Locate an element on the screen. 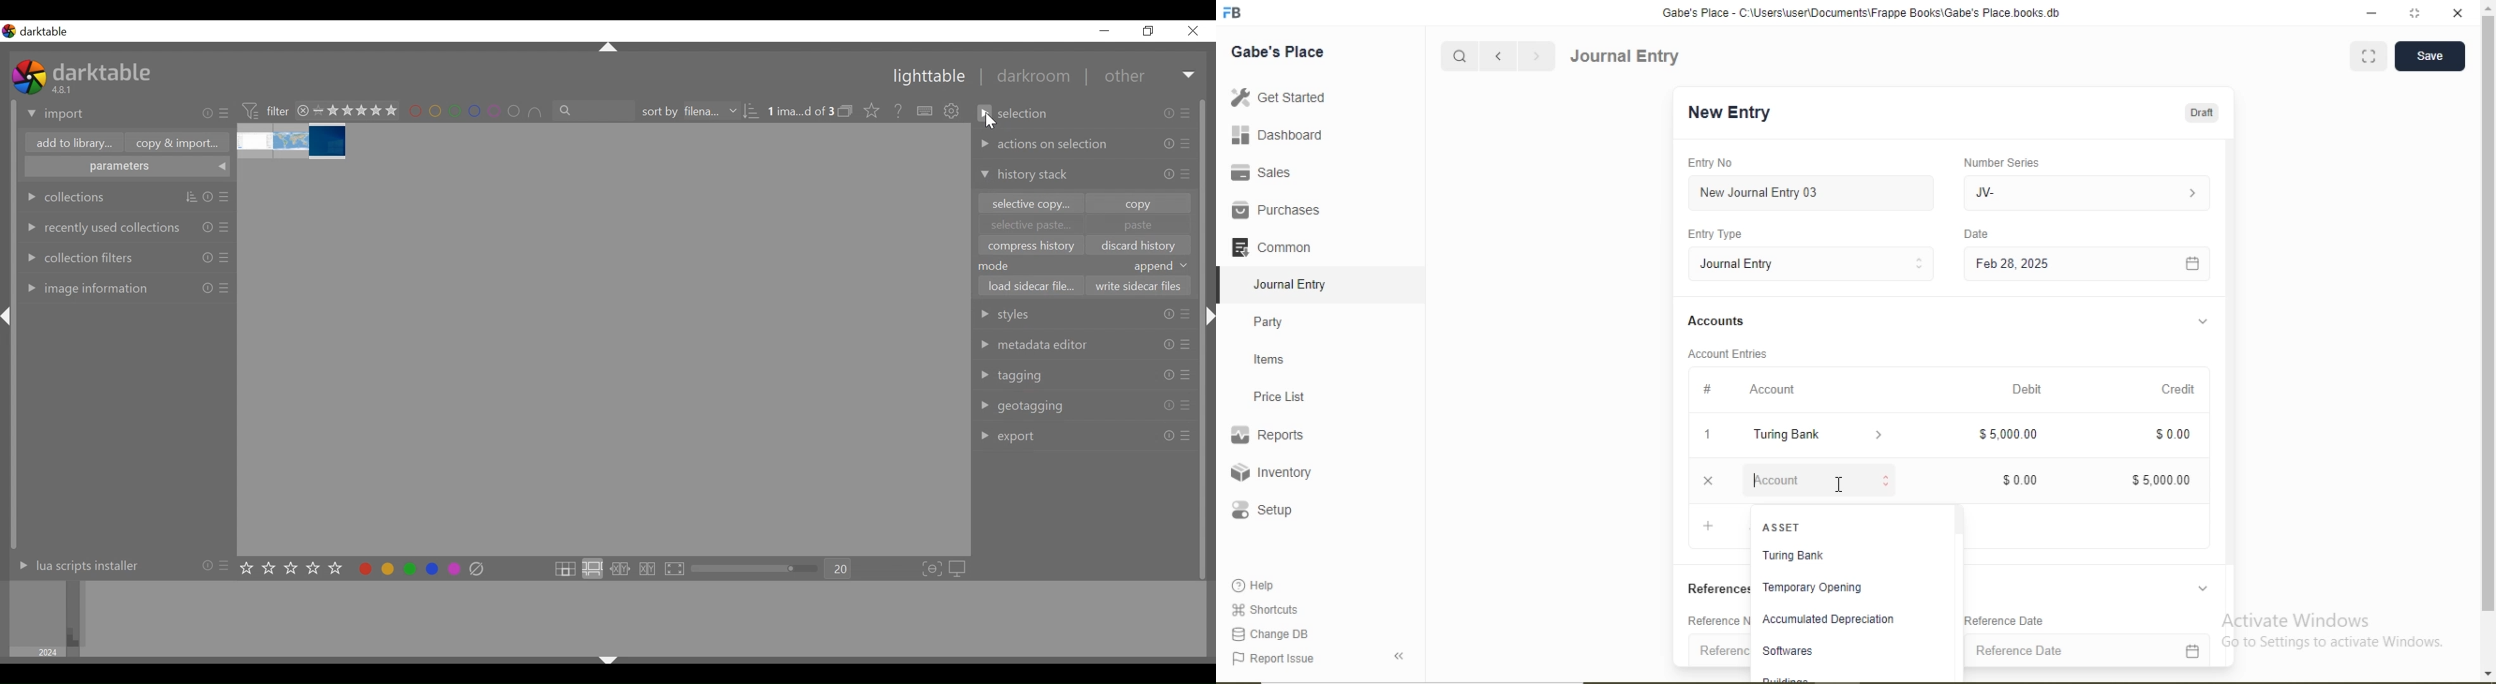 The image size is (2520, 700). Accumulated Depreciation is located at coordinates (1829, 621).